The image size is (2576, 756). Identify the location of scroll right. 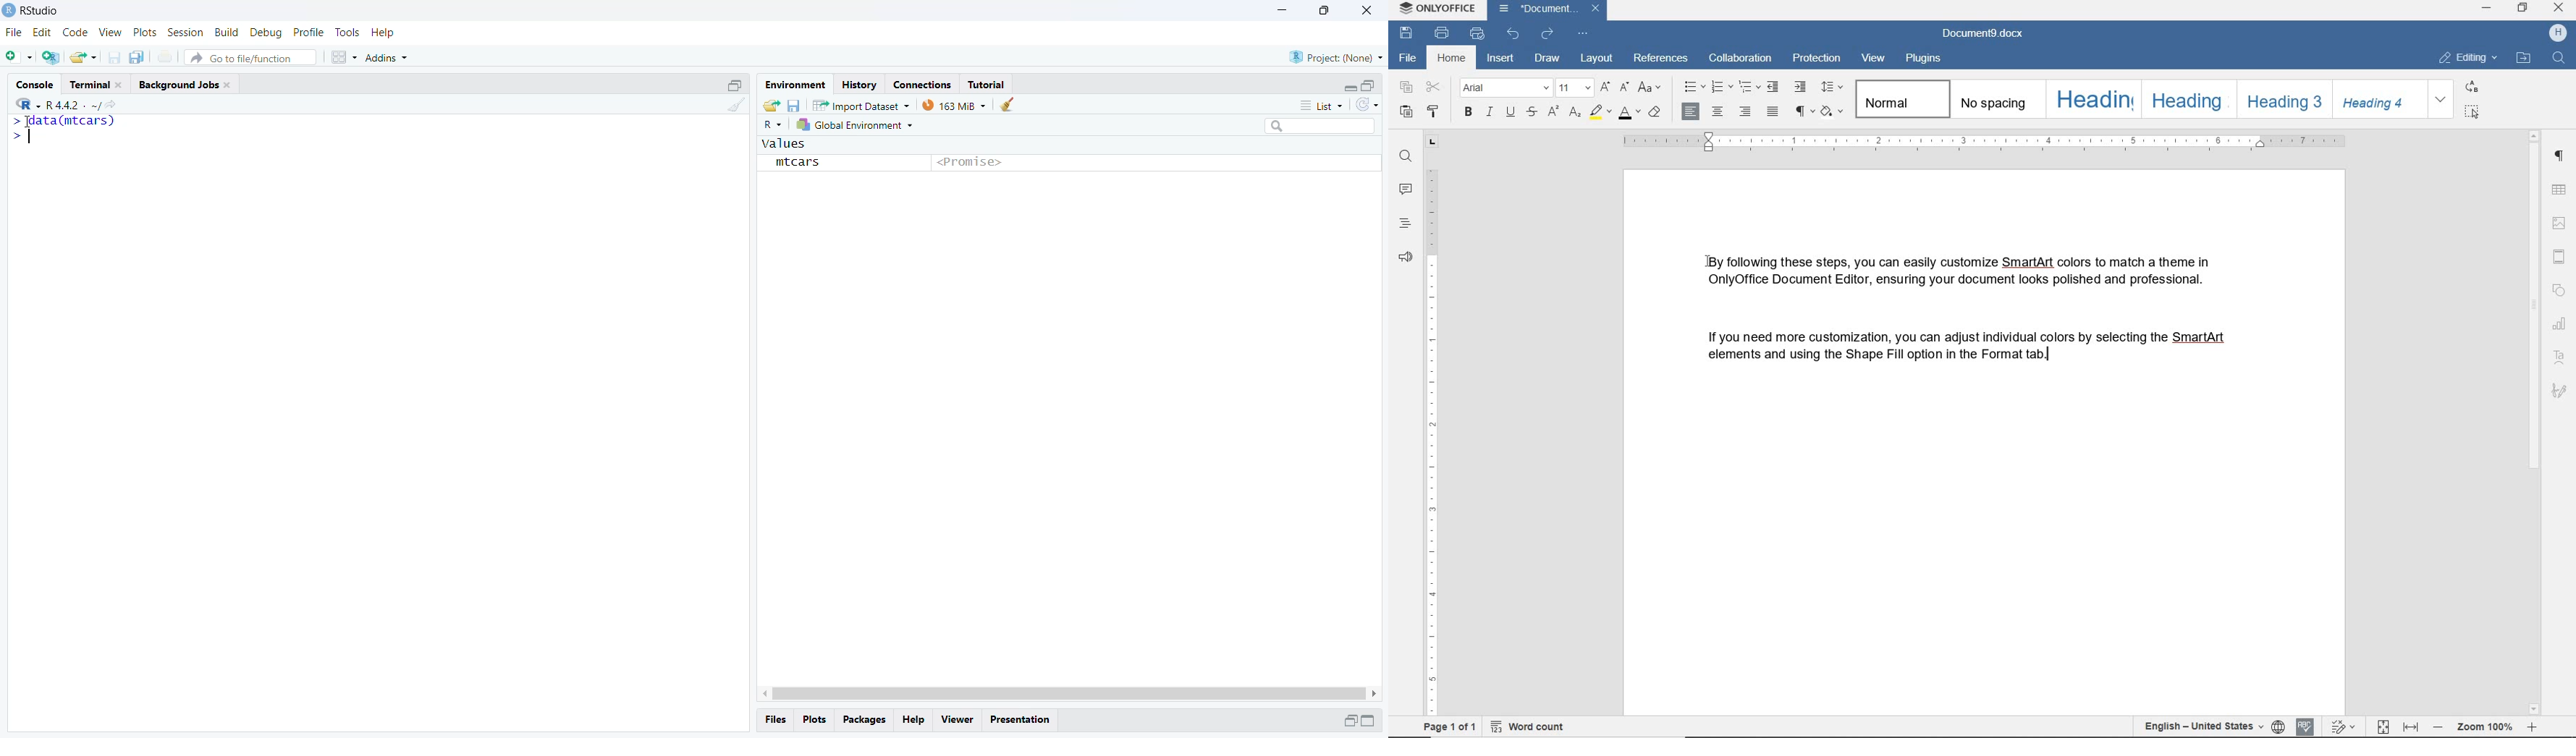
(1377, 693).